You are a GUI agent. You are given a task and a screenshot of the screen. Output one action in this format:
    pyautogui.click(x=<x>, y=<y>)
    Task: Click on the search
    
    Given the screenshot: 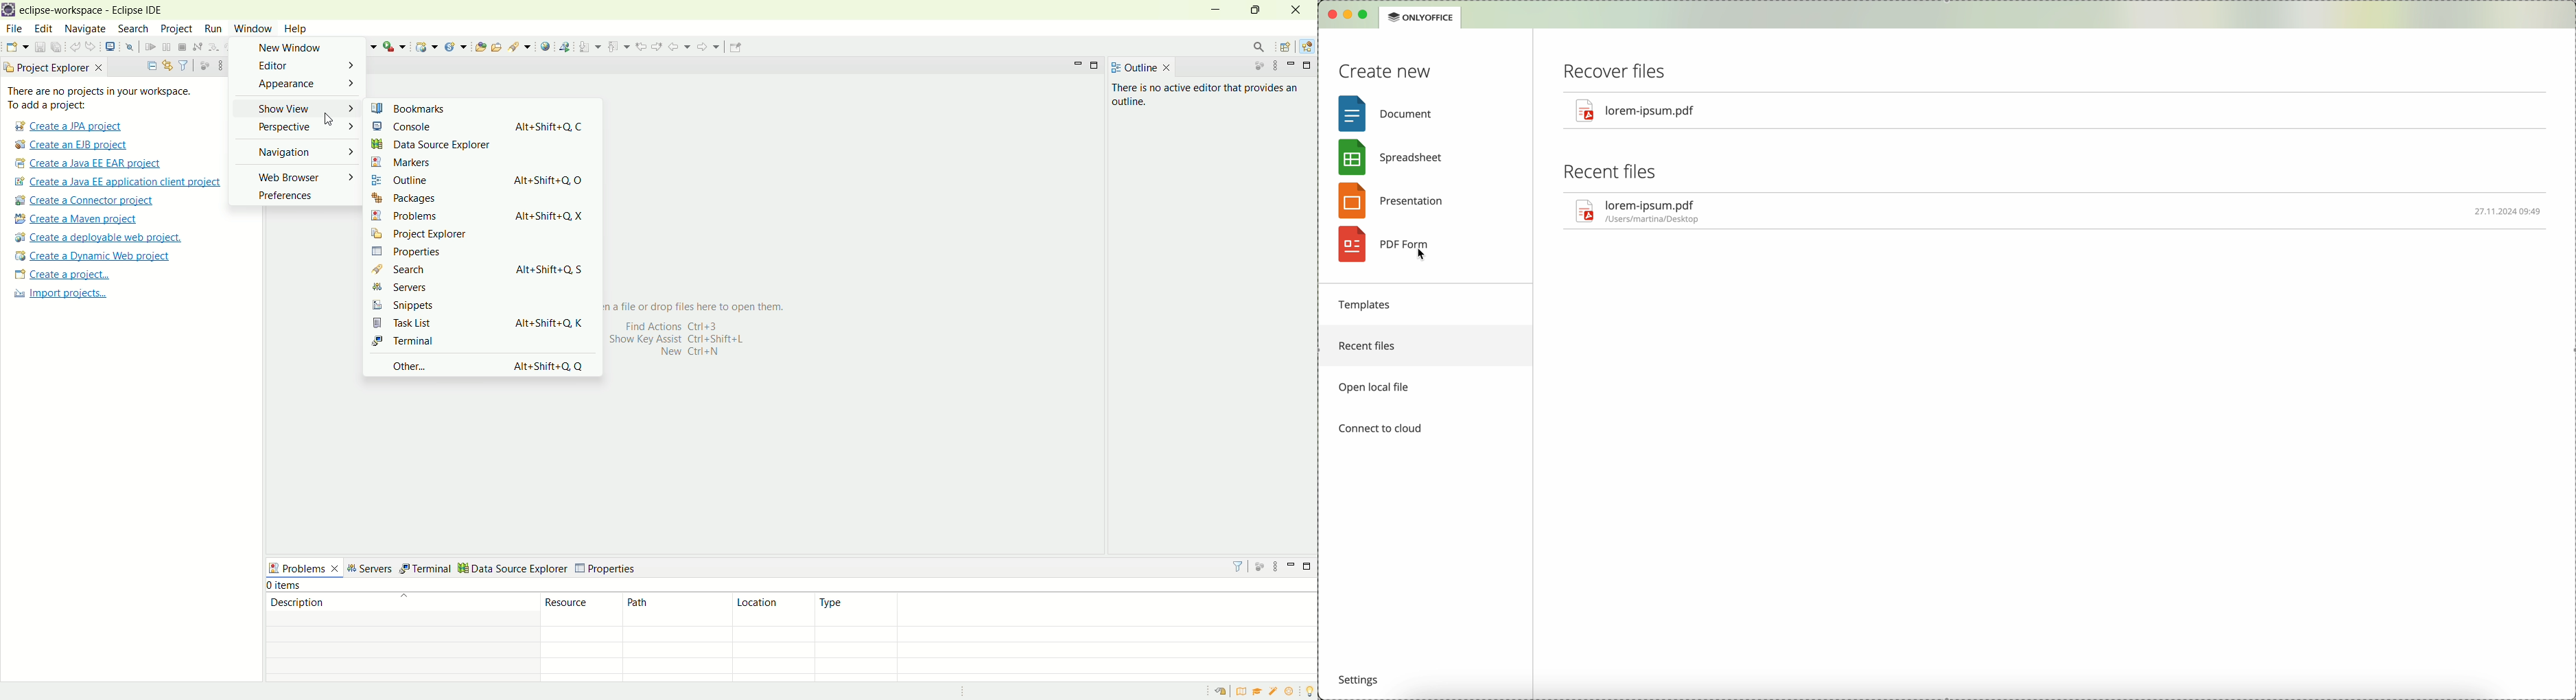 What is the action you would take?
    pyautogui.click(x=518, y=47)
    